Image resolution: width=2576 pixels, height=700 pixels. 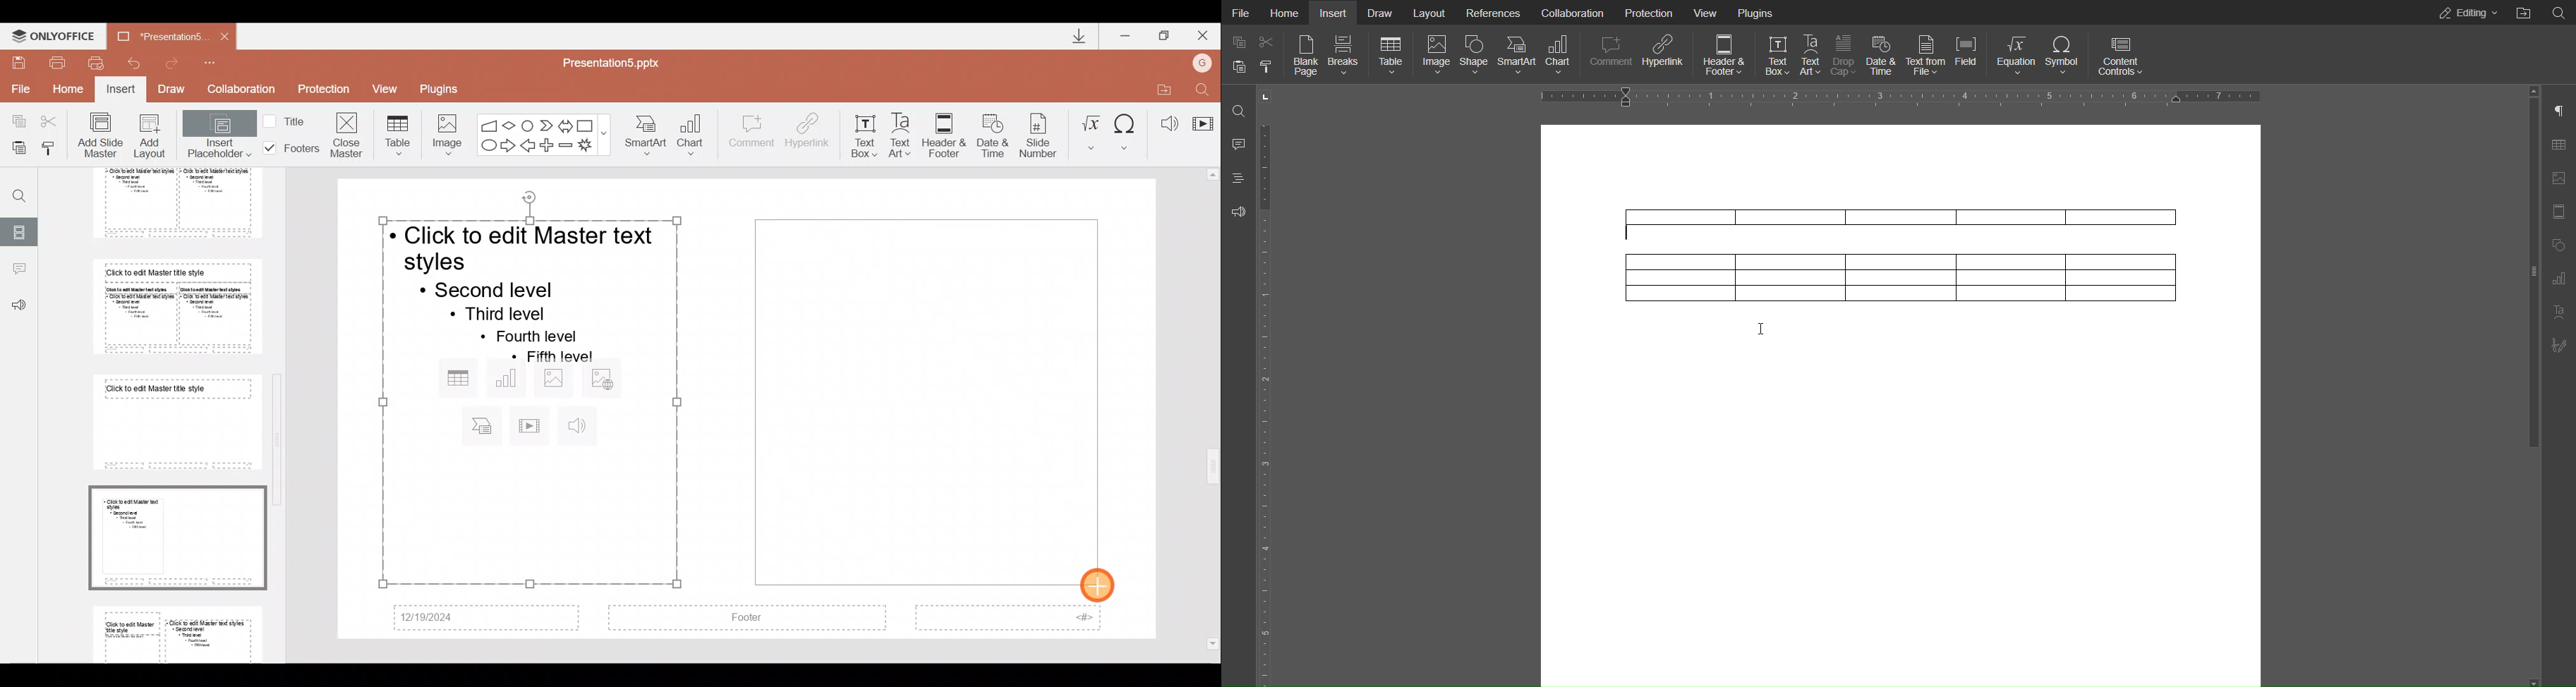 I want to click on Plugins, so click(x=444, y=87).